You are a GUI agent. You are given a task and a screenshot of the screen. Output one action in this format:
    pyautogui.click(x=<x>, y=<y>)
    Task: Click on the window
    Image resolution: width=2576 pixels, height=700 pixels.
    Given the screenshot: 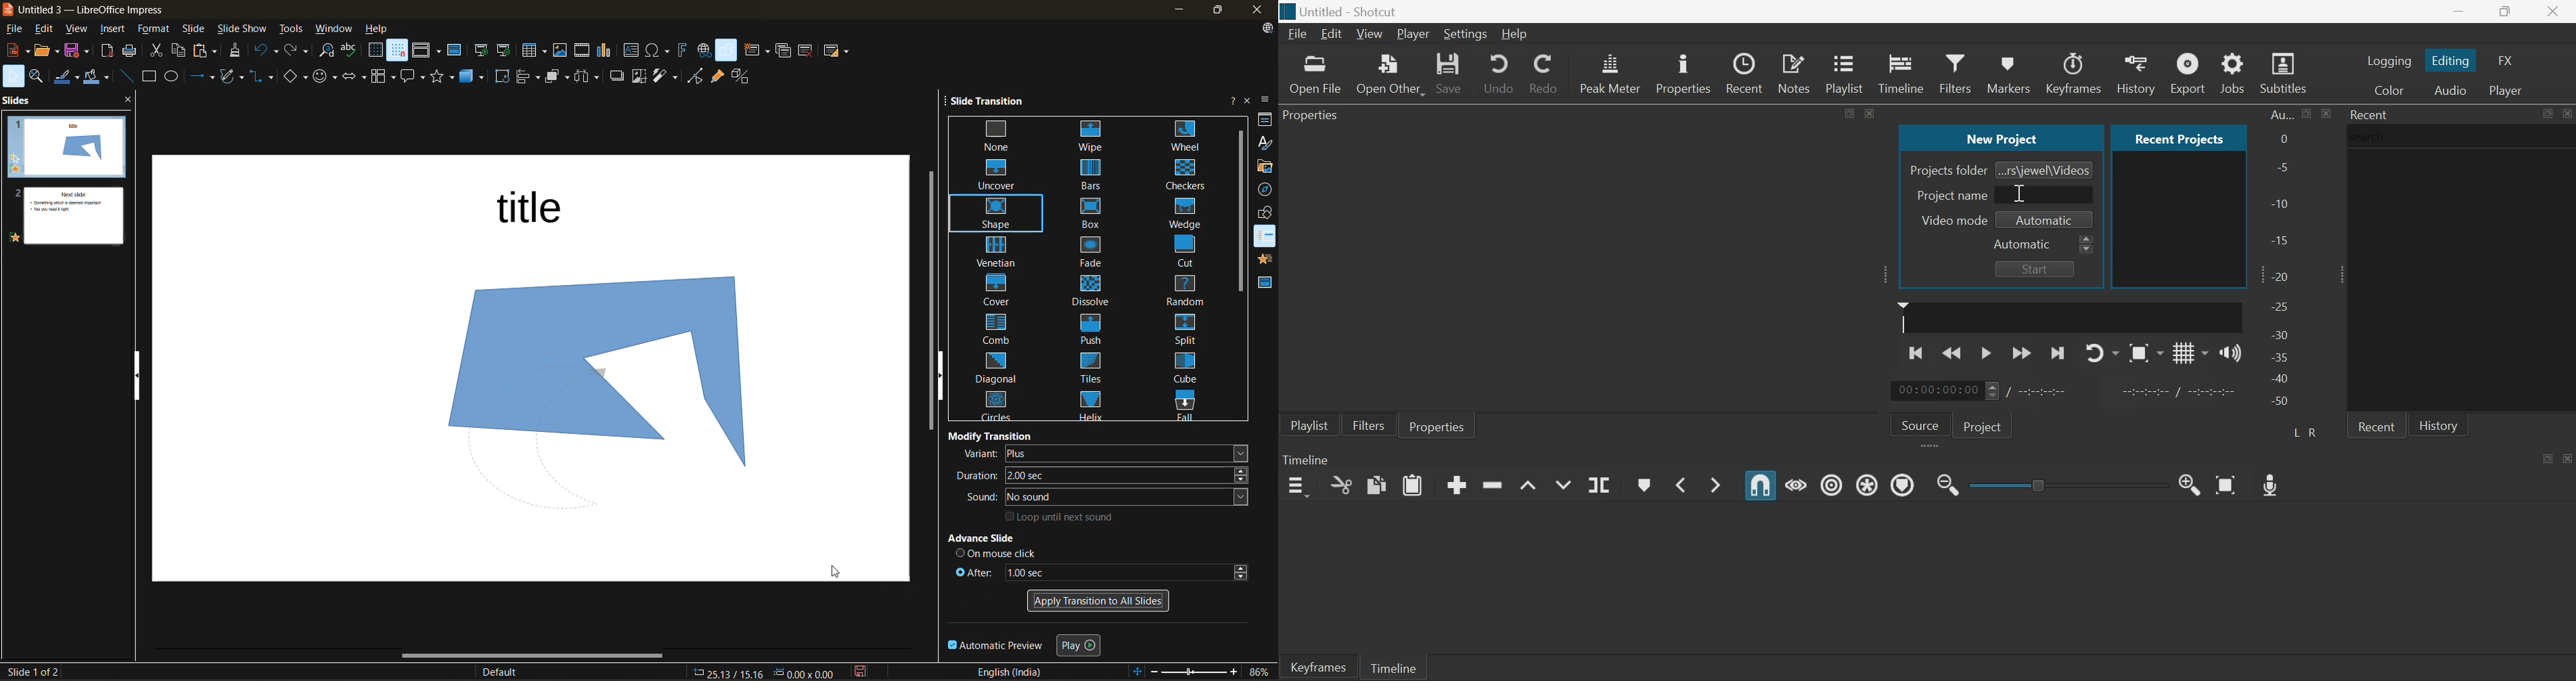 What is the action you would take?
    pyautogui.click(x=336, y=29)
    